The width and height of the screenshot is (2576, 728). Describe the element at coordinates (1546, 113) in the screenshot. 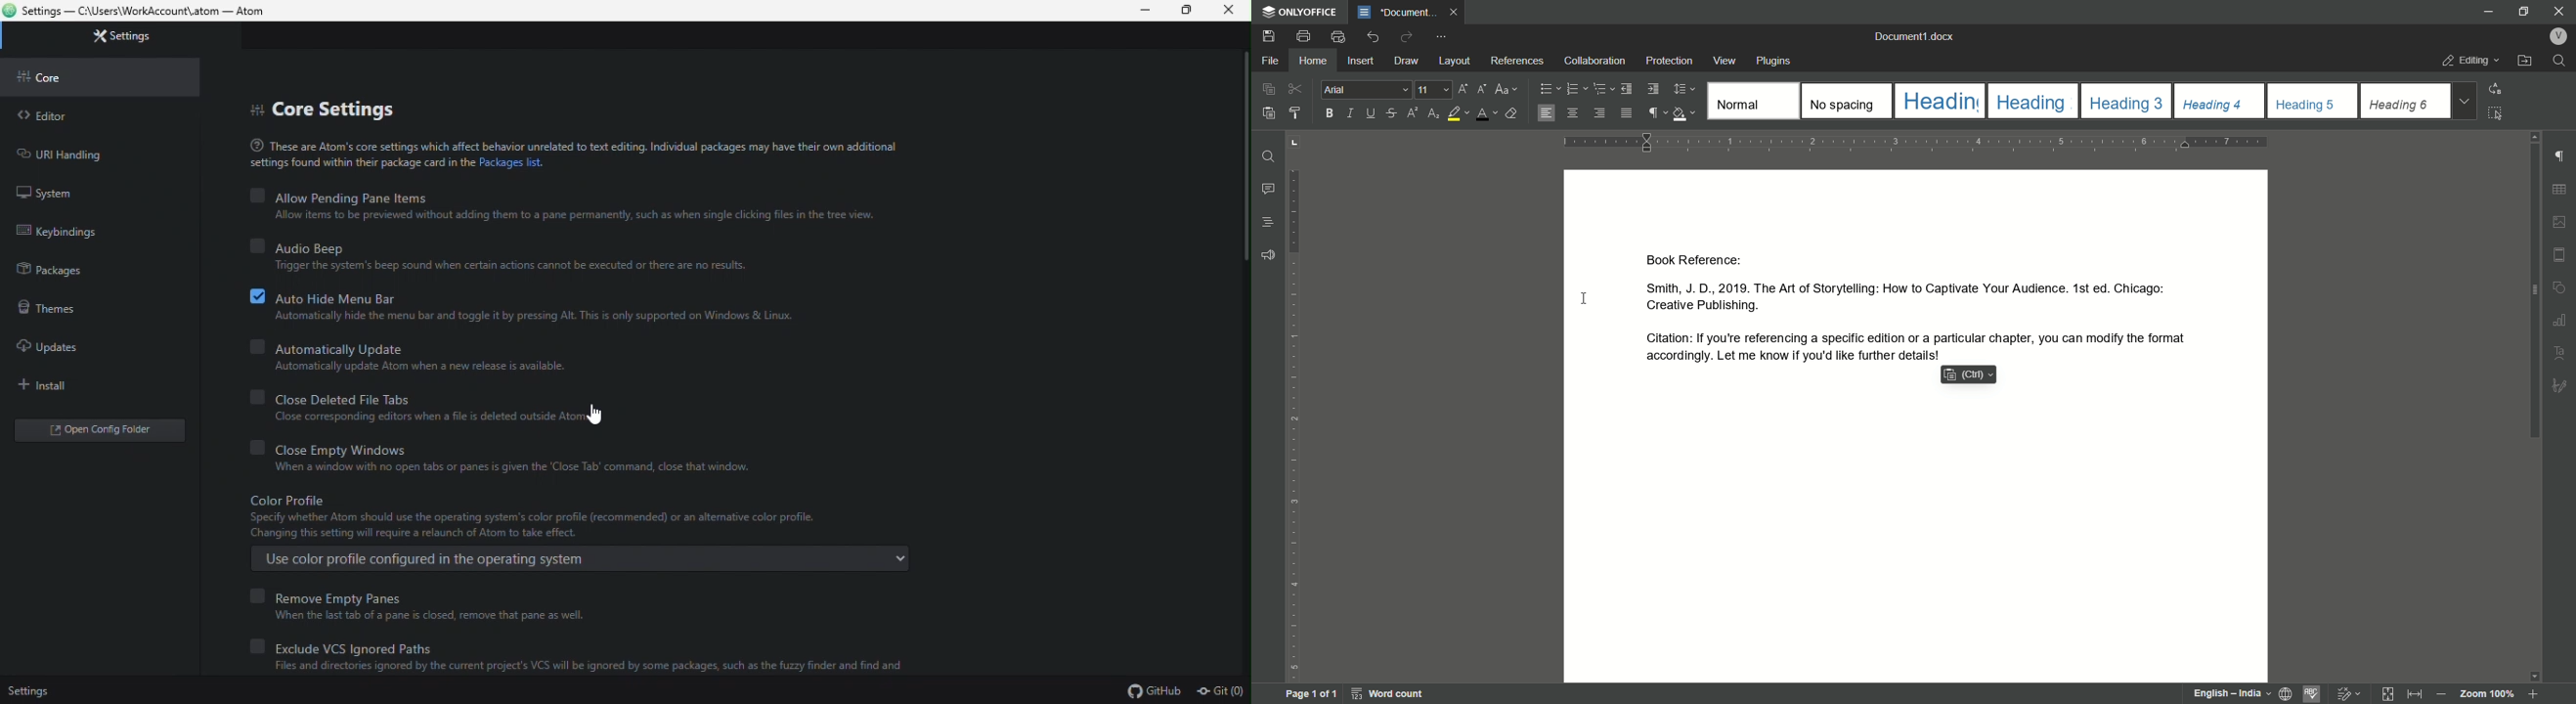

I see `align left` at that location.